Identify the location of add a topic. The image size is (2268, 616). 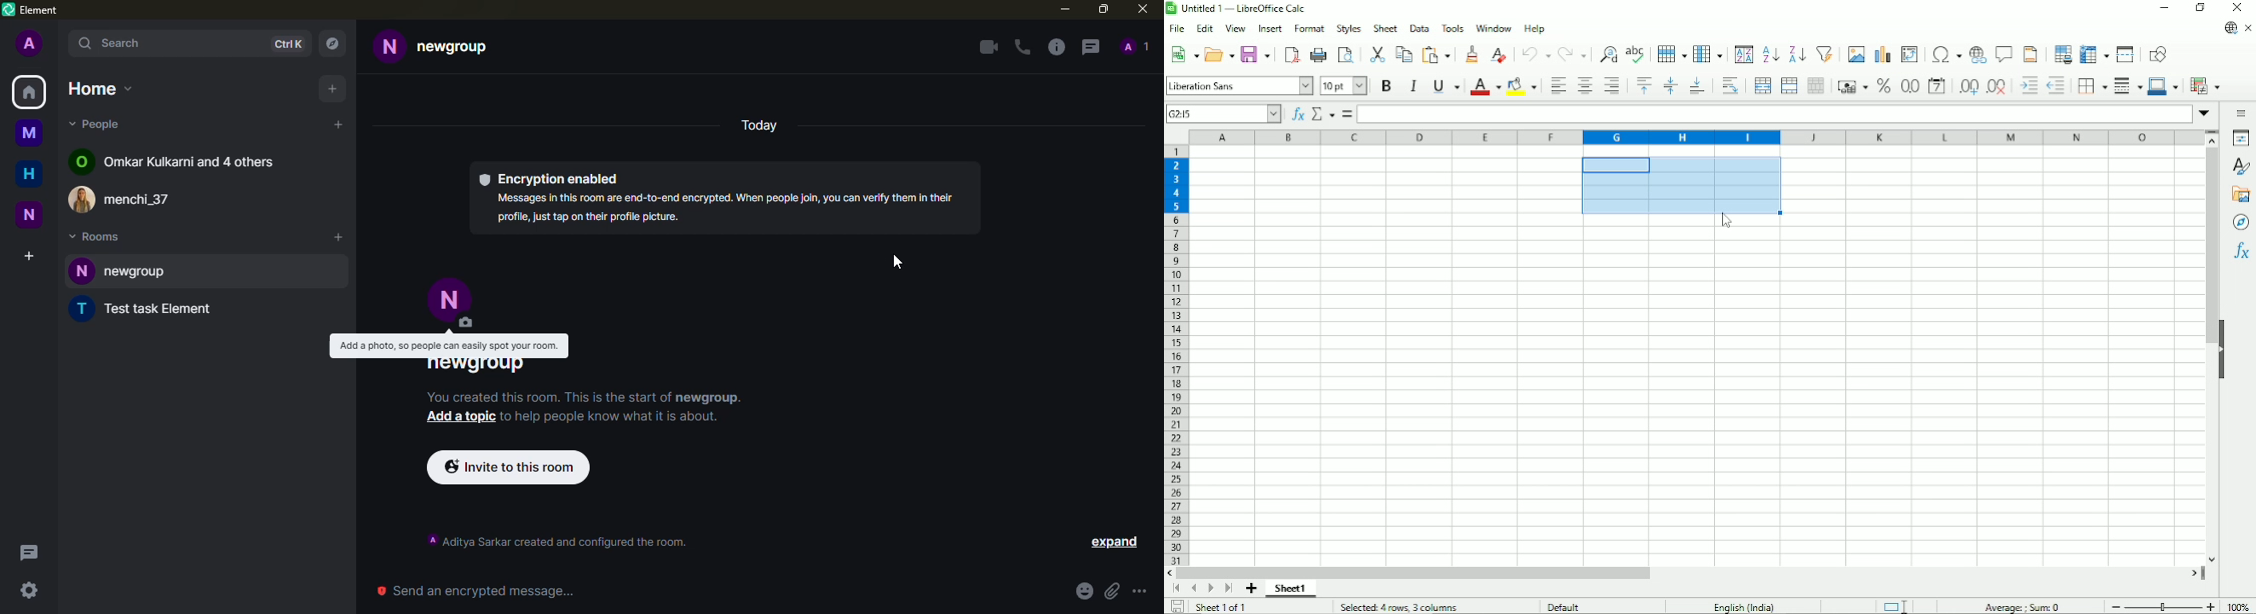
(460, 417).